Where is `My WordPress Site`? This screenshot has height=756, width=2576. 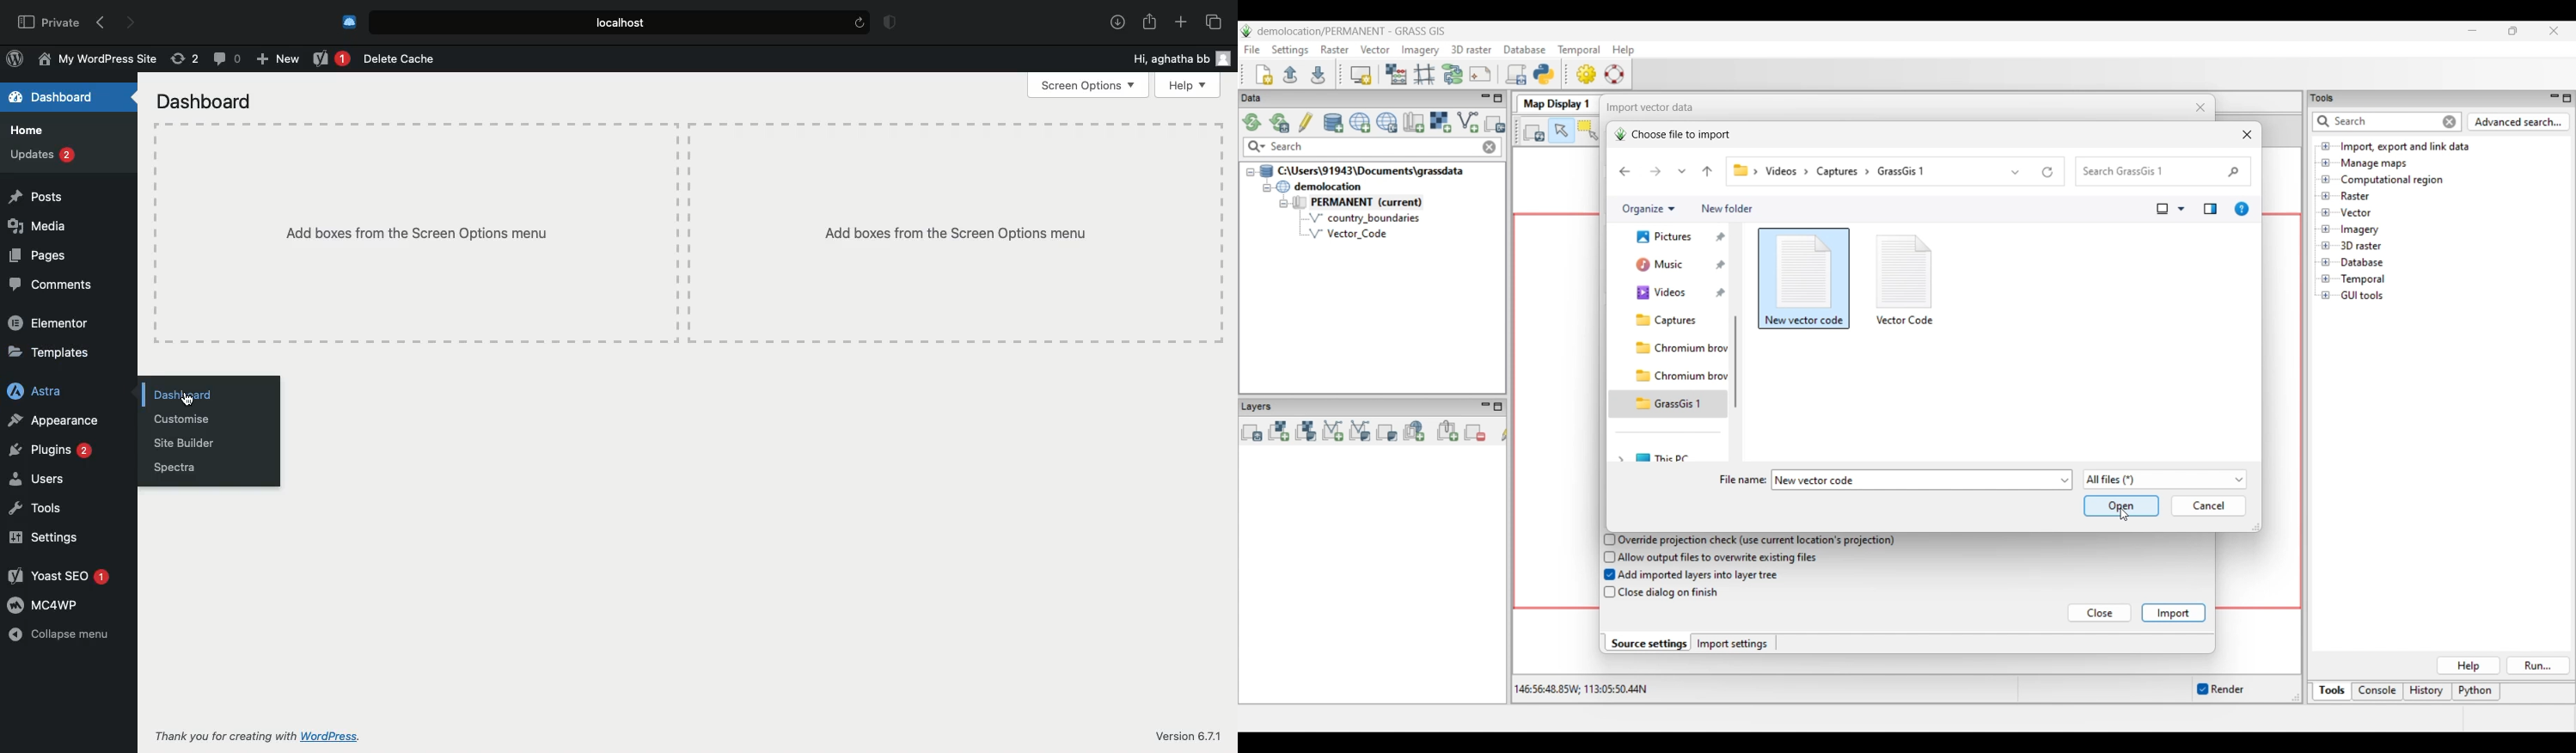
My WordPress Site is located at coordinates (97, 58).